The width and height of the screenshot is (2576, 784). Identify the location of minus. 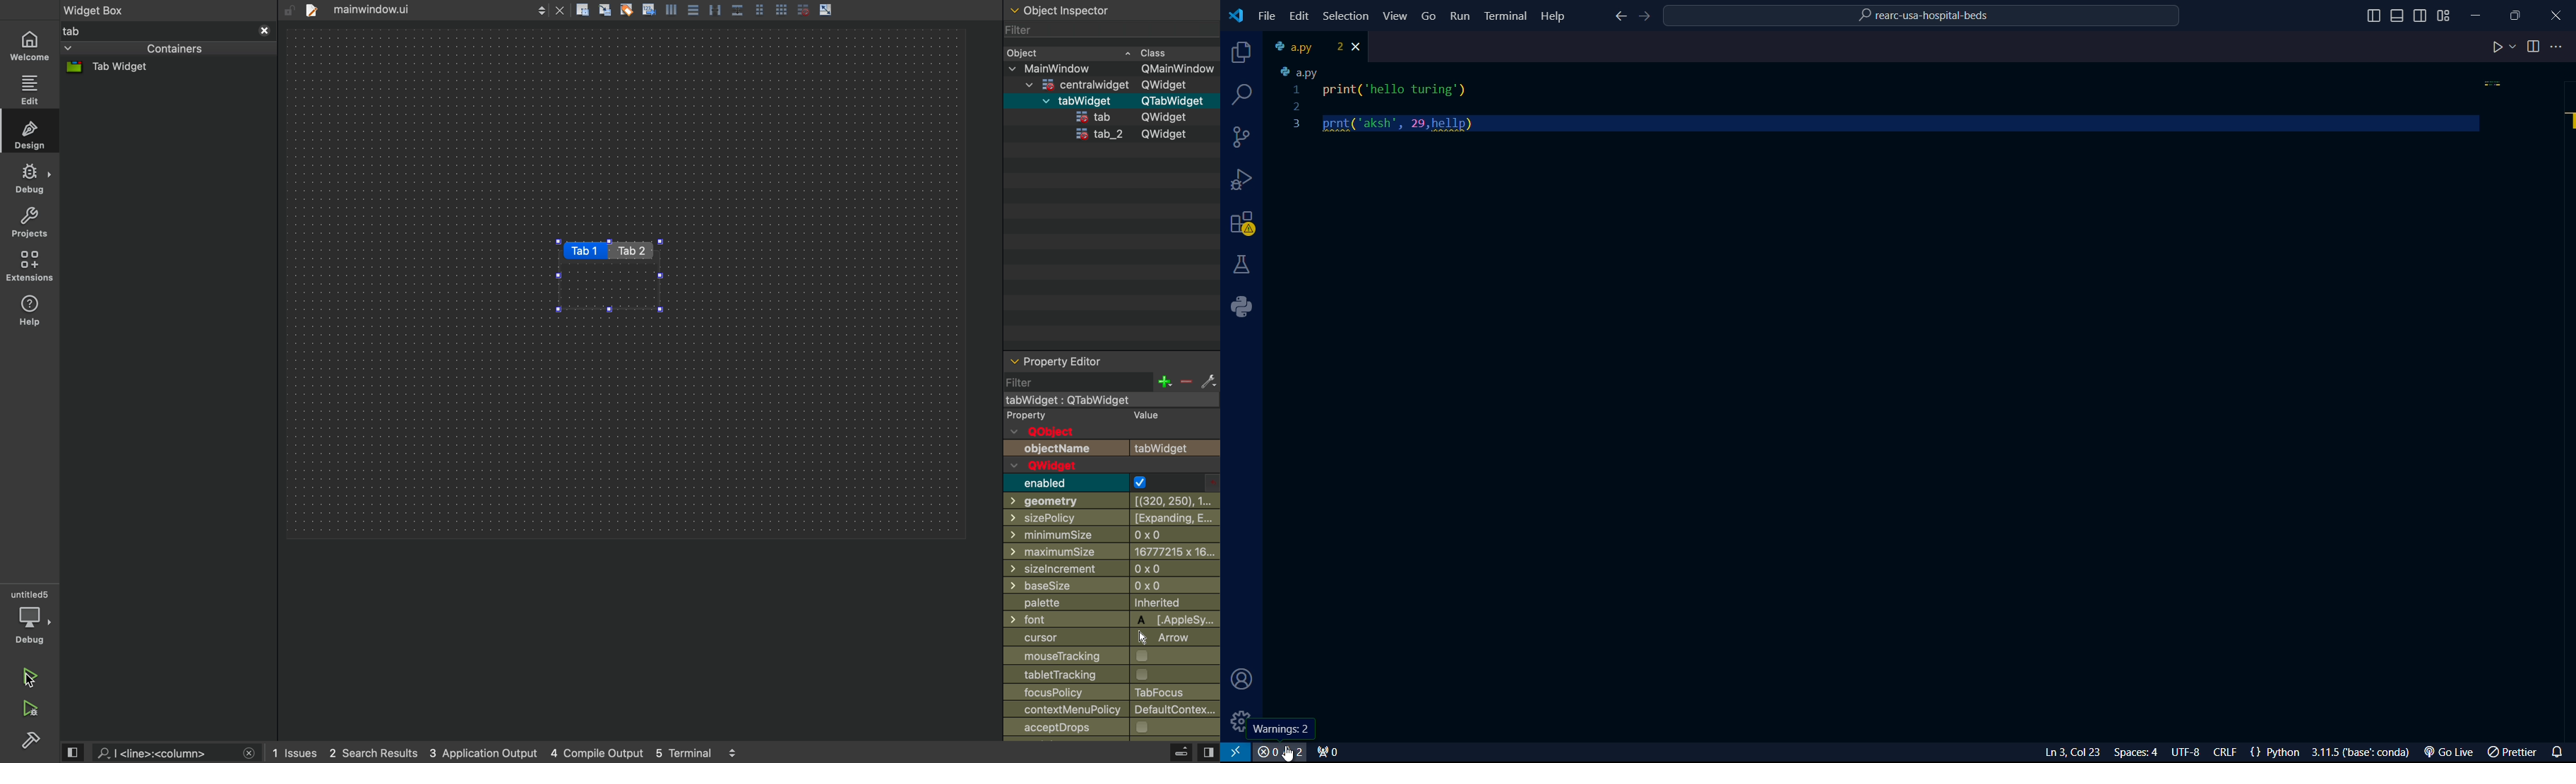
(1185, 382).